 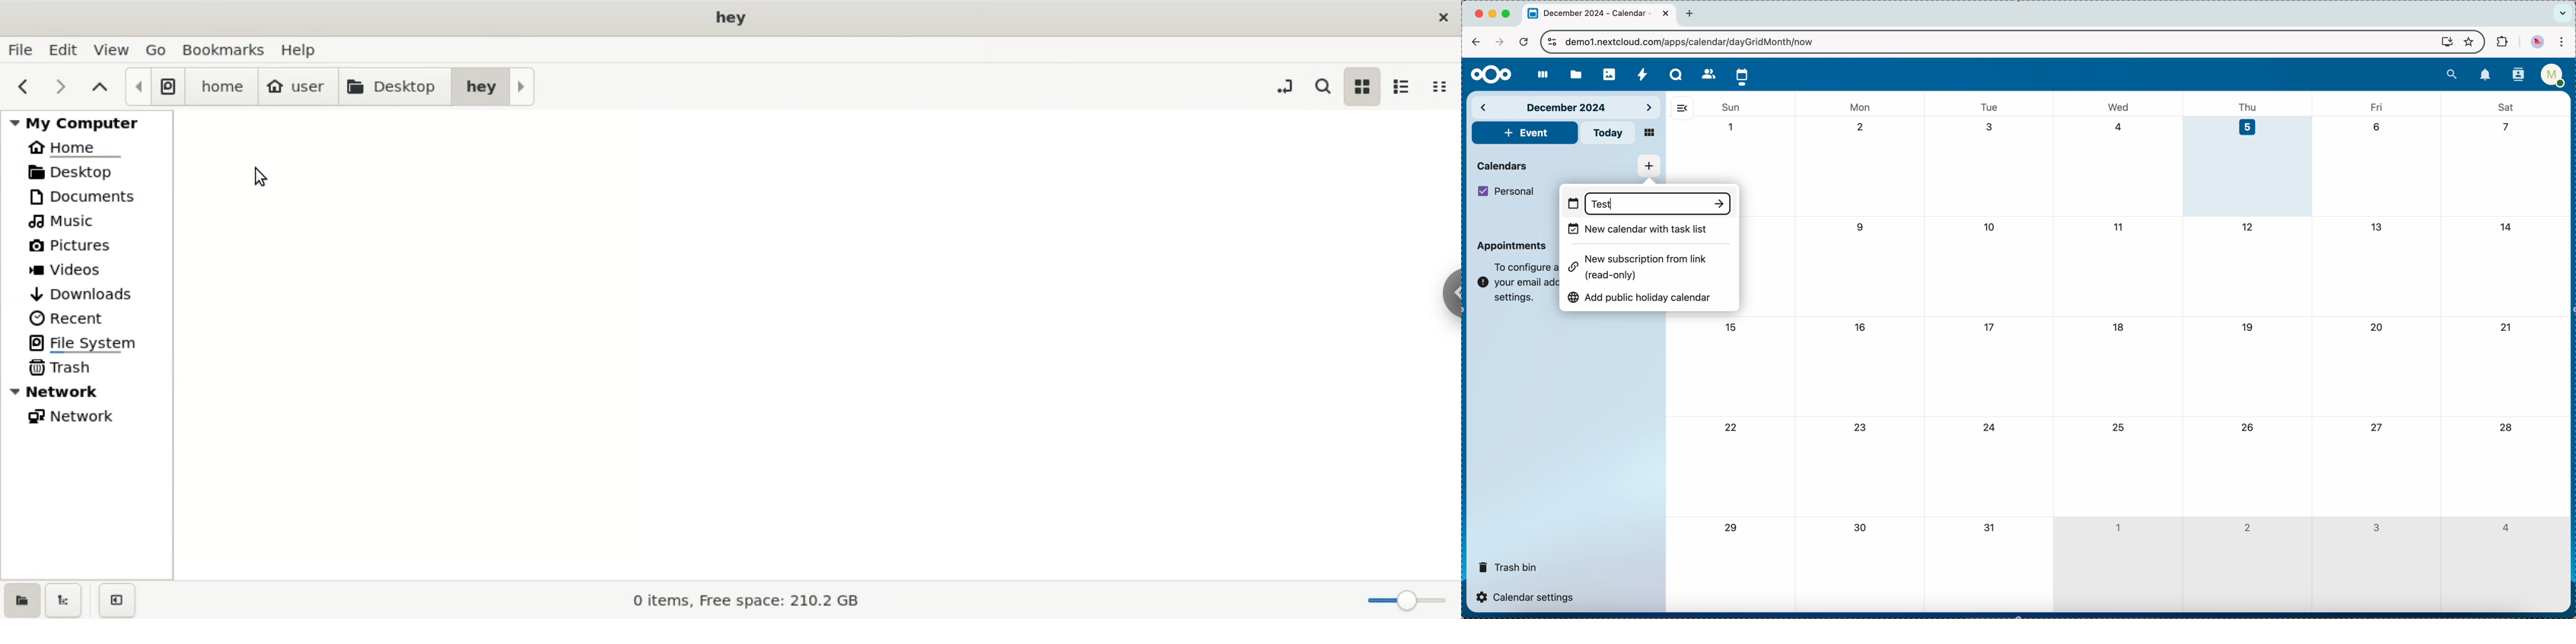 What do you see at coordinates (2376, 427) in the screenshot?
I see `27` at bounding box center [2376, 427].